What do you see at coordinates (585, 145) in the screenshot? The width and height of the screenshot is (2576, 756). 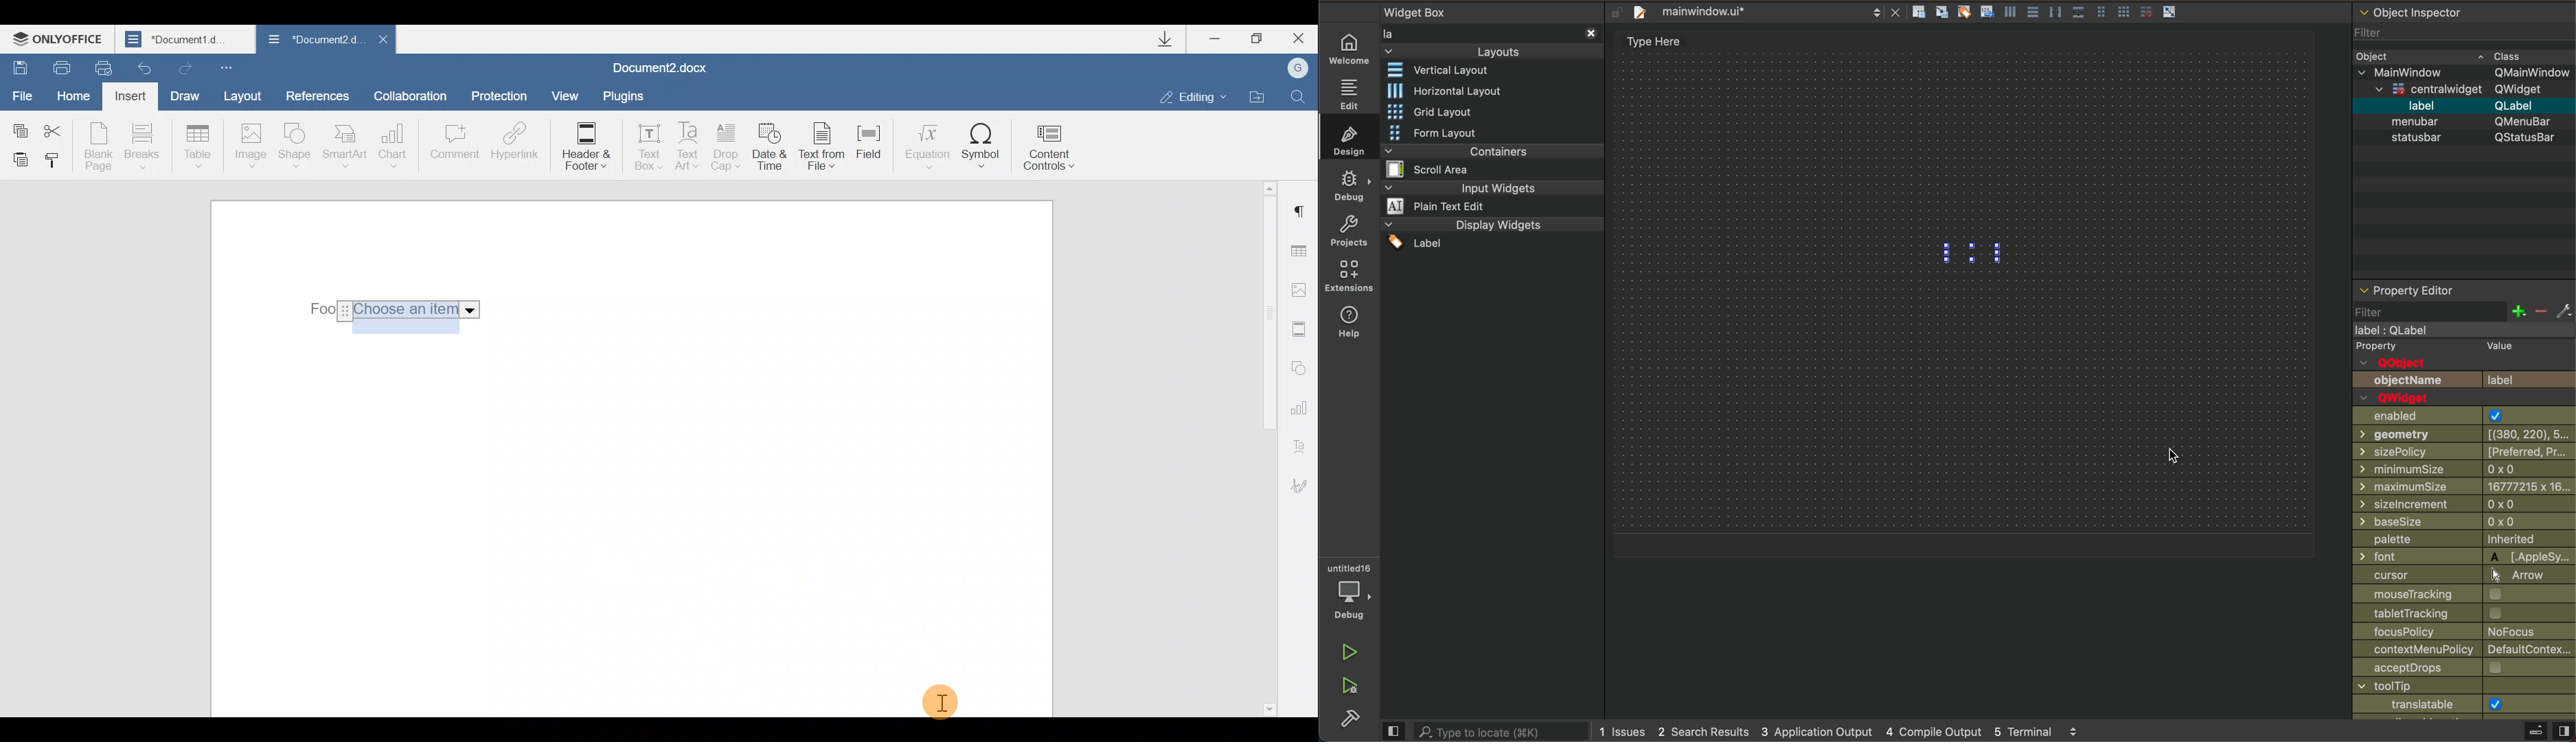 I see `Header & footer` at bounding box center [585, 145].